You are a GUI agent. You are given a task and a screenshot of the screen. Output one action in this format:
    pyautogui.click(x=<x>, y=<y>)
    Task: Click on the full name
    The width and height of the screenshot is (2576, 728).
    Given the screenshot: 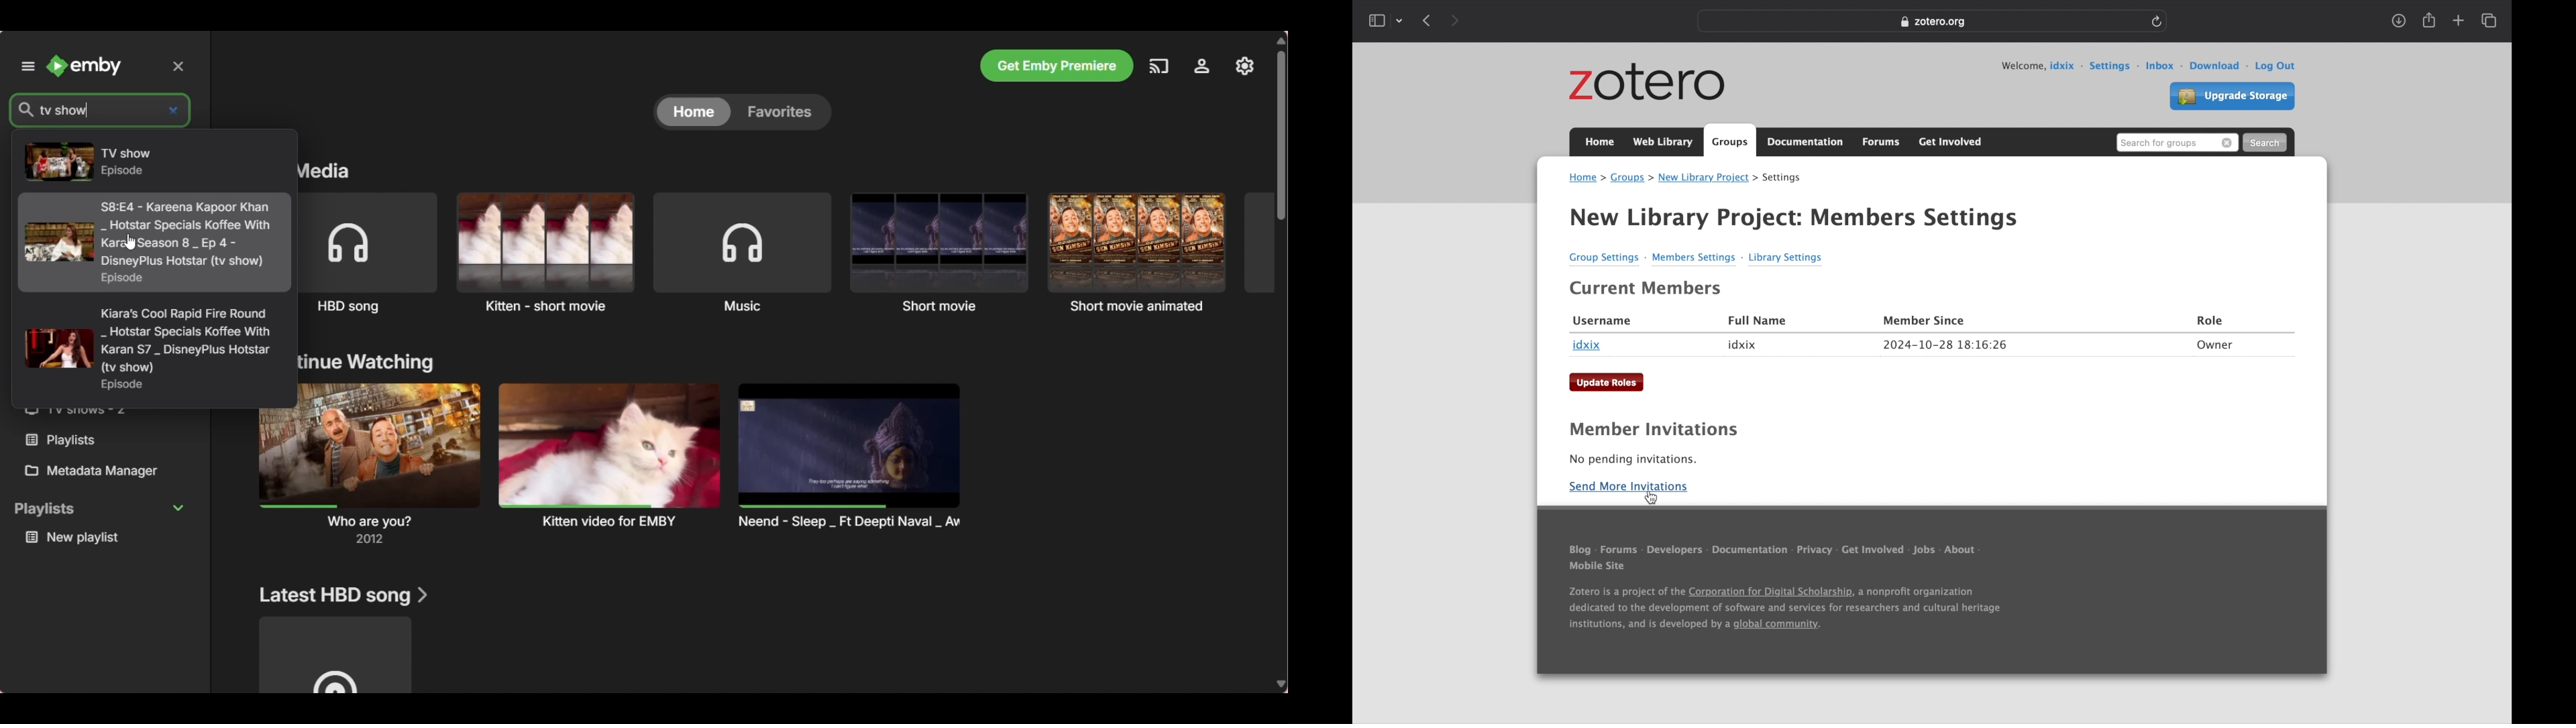 What is the action you would take?
    pyautogui.click(x=1756, y=319)
    